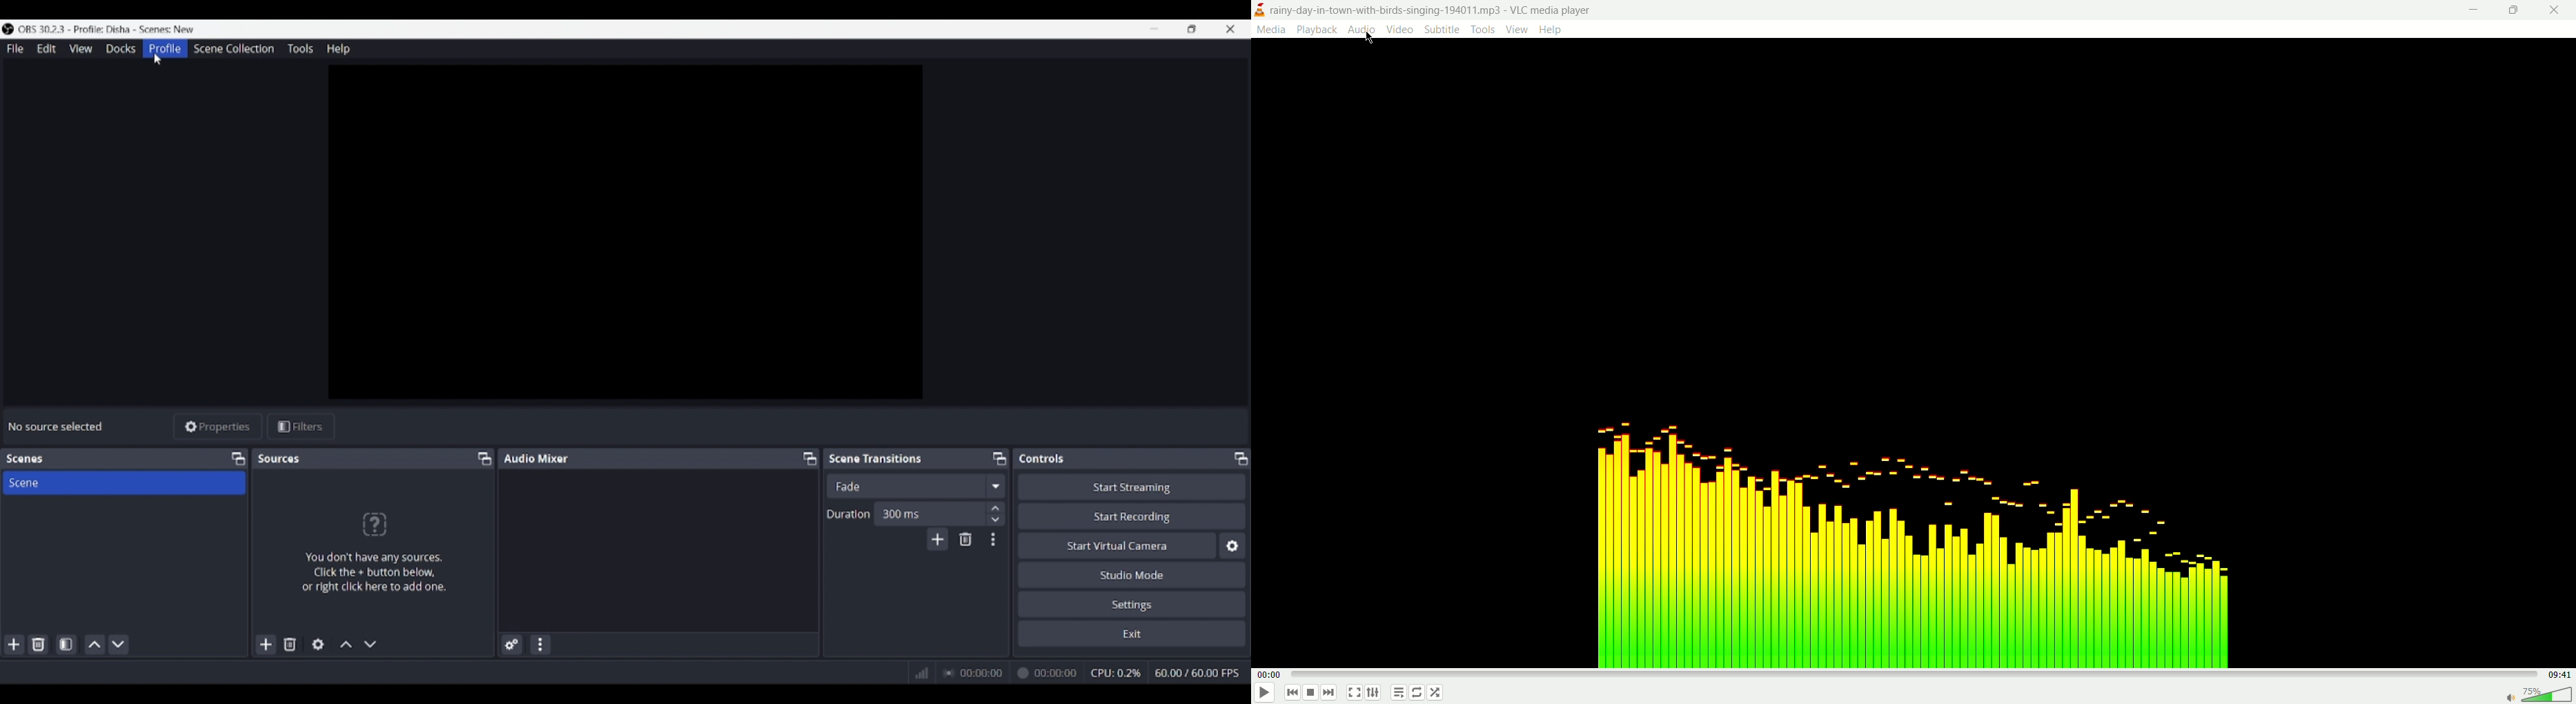 The width and height of the screenshot is (2576, 728). I want to click on Indicates duration, so click(849, 514).